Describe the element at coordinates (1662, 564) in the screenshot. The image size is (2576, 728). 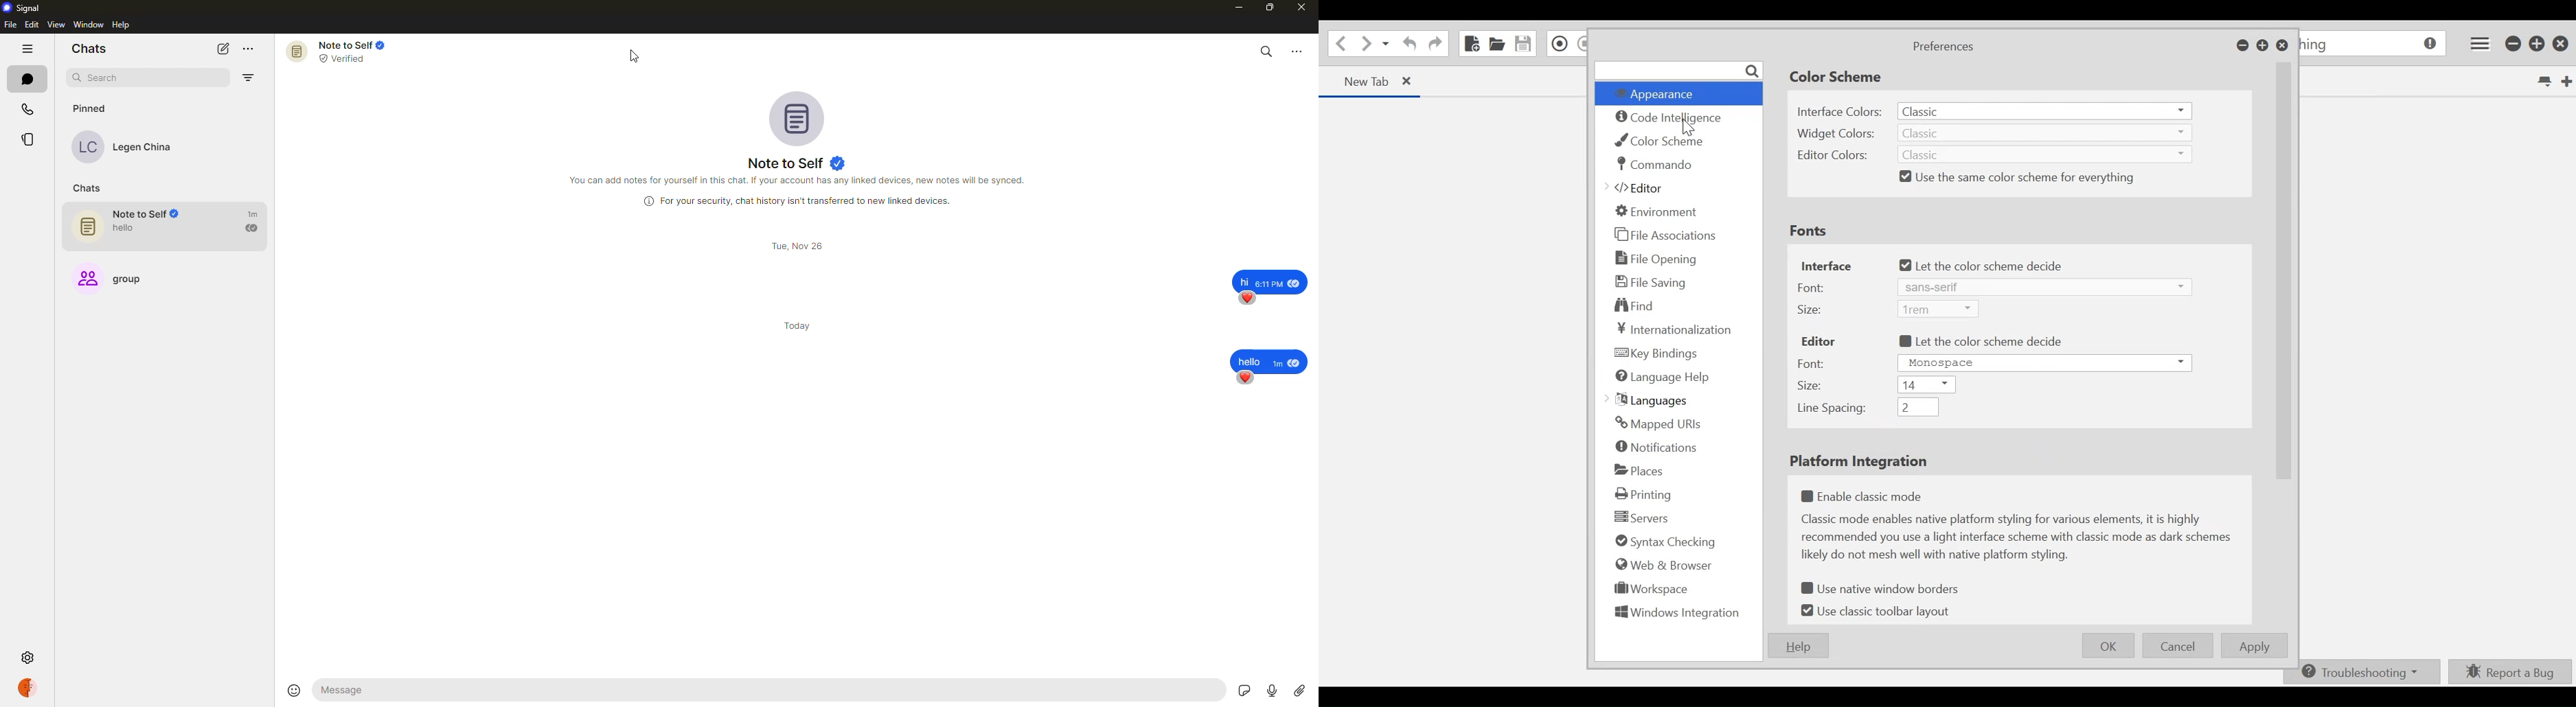
I see `Web & Browser` at that location.